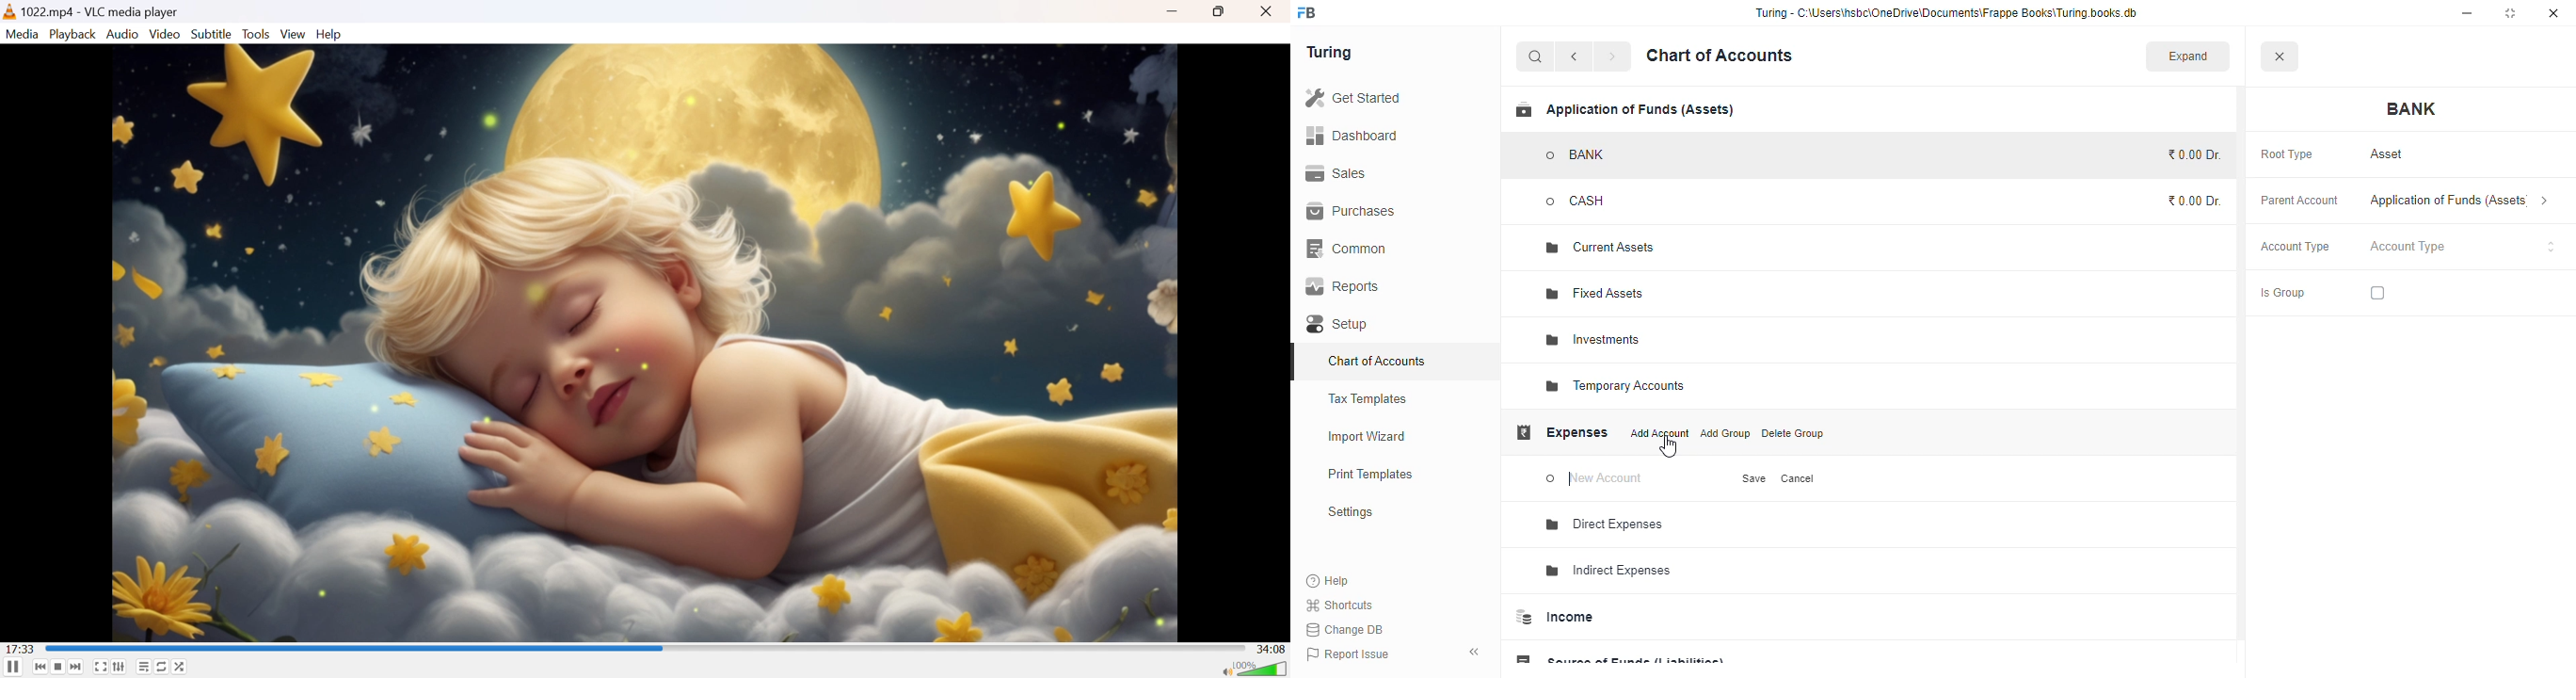 This screenshot has height=700, width=2576. What do you see at coordinates (1606, 525) in the screenshot?
I see `direct expenses` at bounding box center [1606, 525].